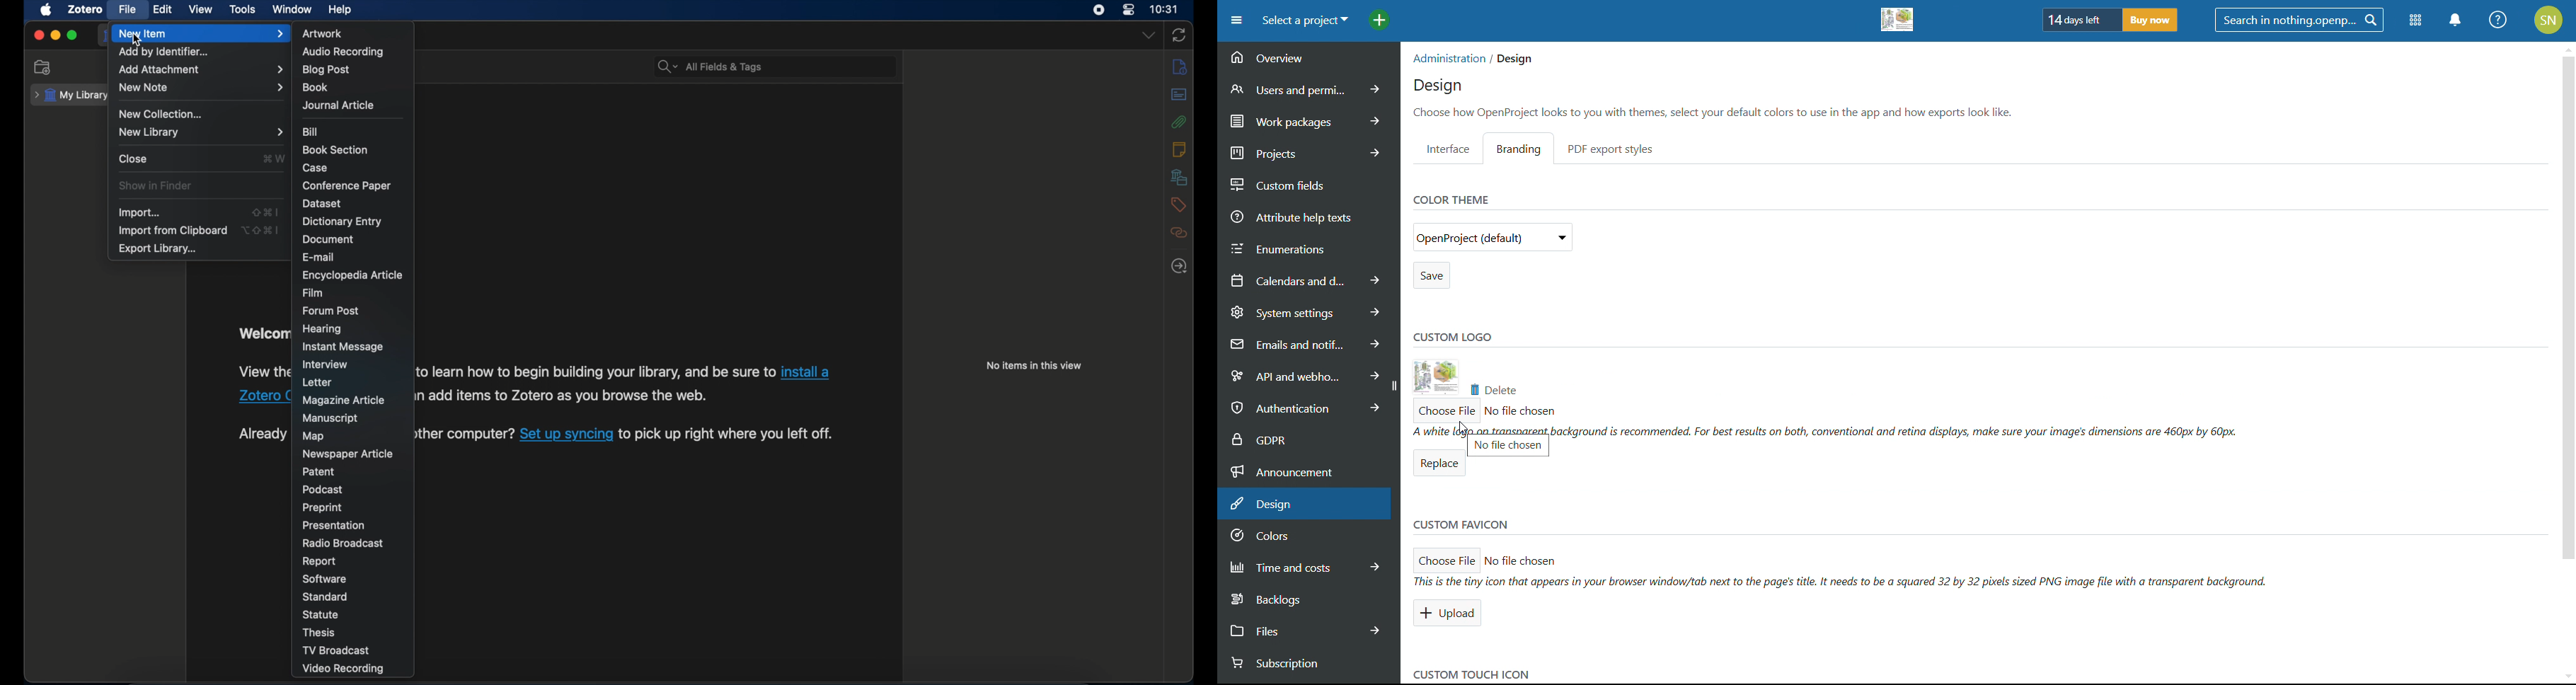  I want to click on report, so click(318, 561).